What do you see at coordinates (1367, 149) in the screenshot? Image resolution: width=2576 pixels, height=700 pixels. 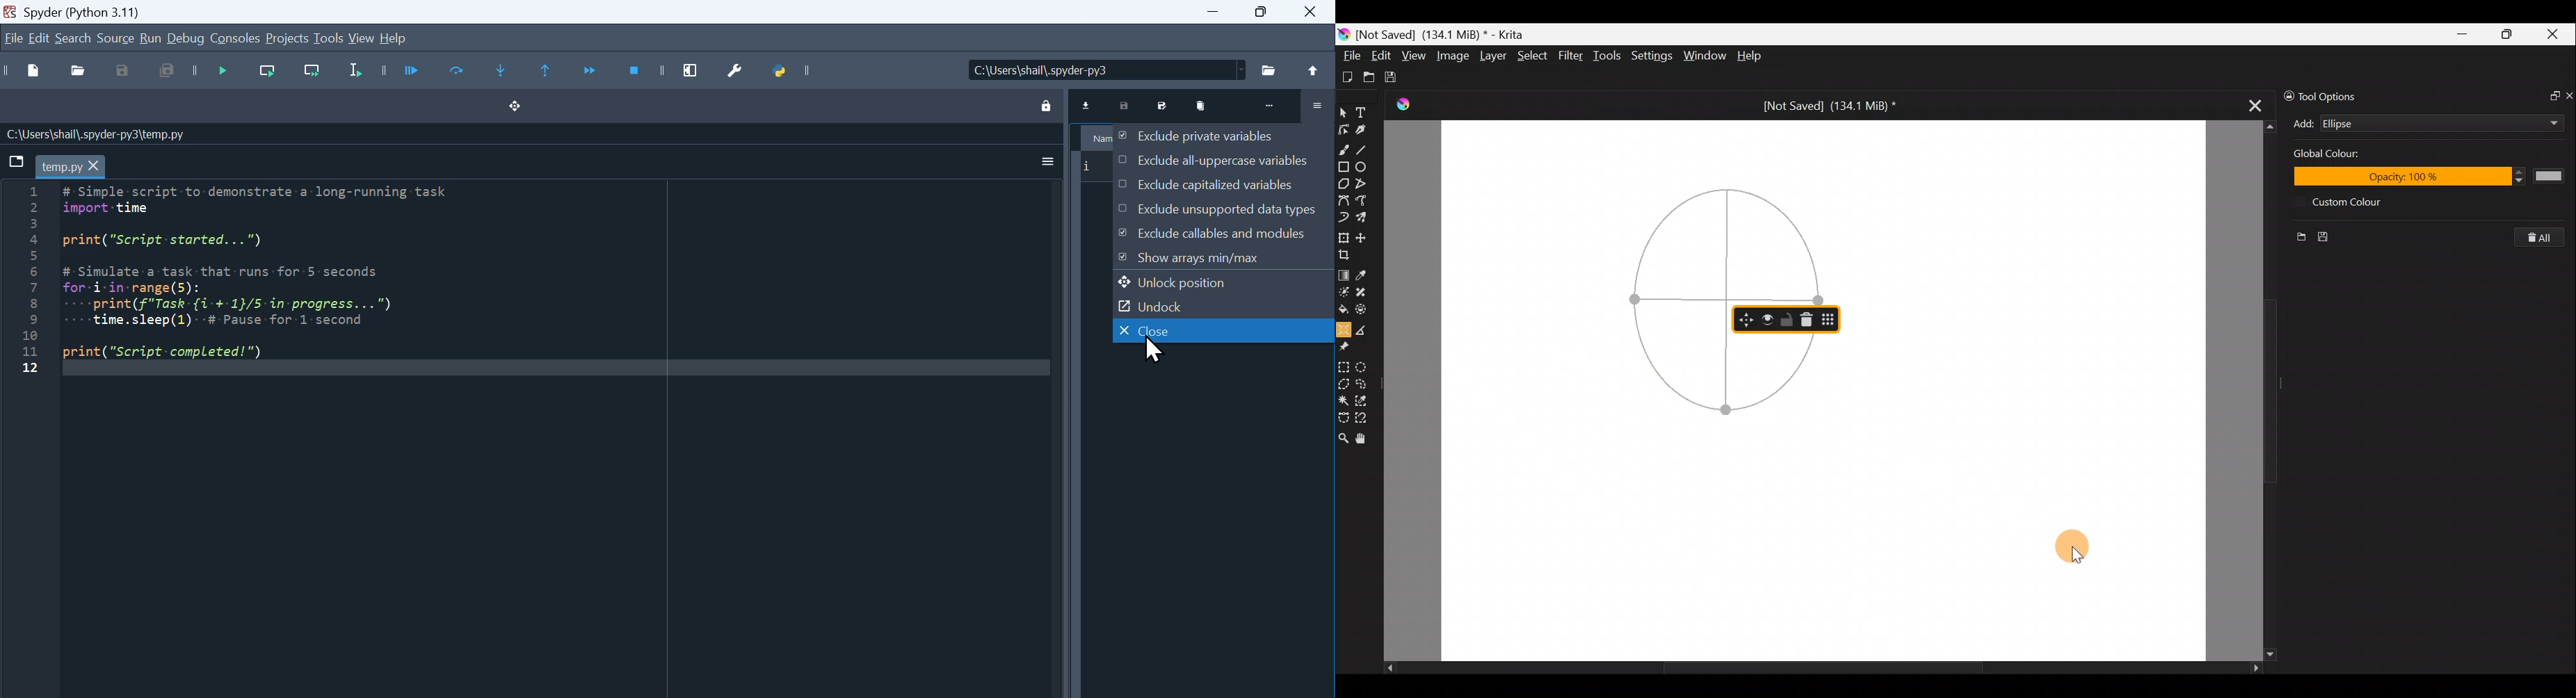 I see `Line` at bounding box center [1367, 149].